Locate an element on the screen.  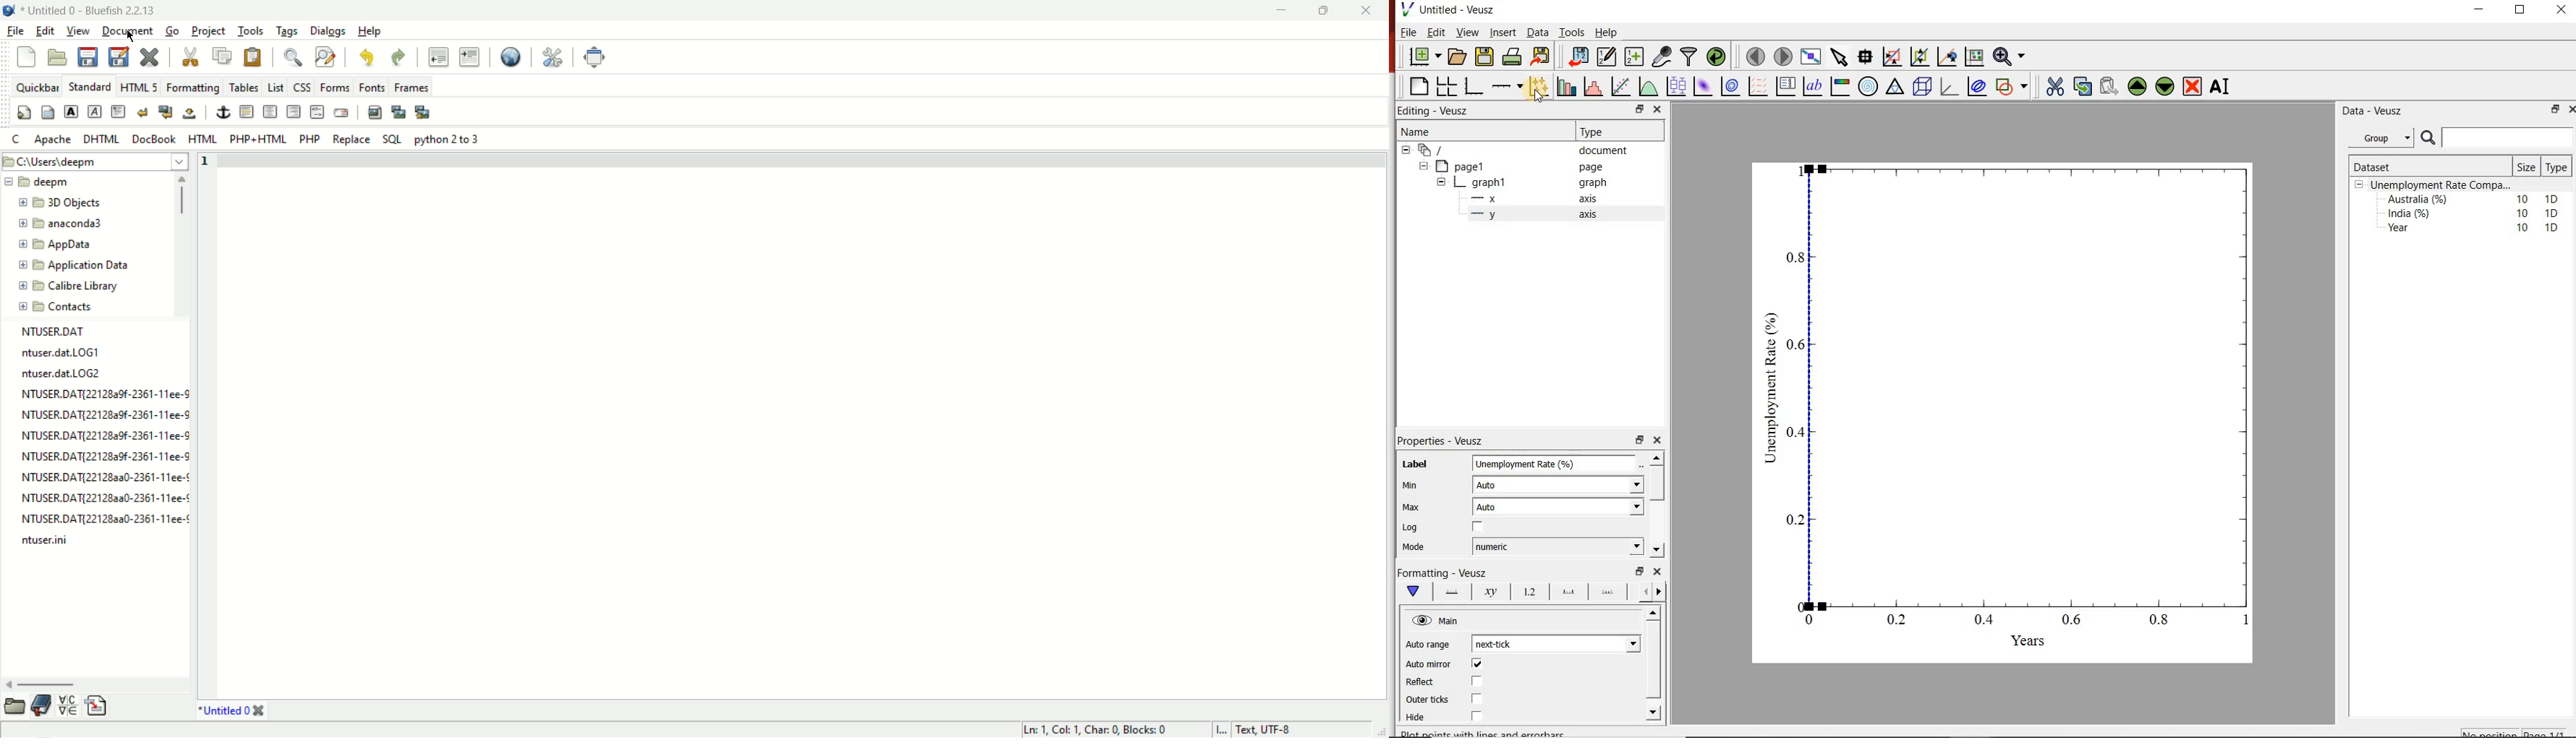
copy is located at coordinates (225, 55).